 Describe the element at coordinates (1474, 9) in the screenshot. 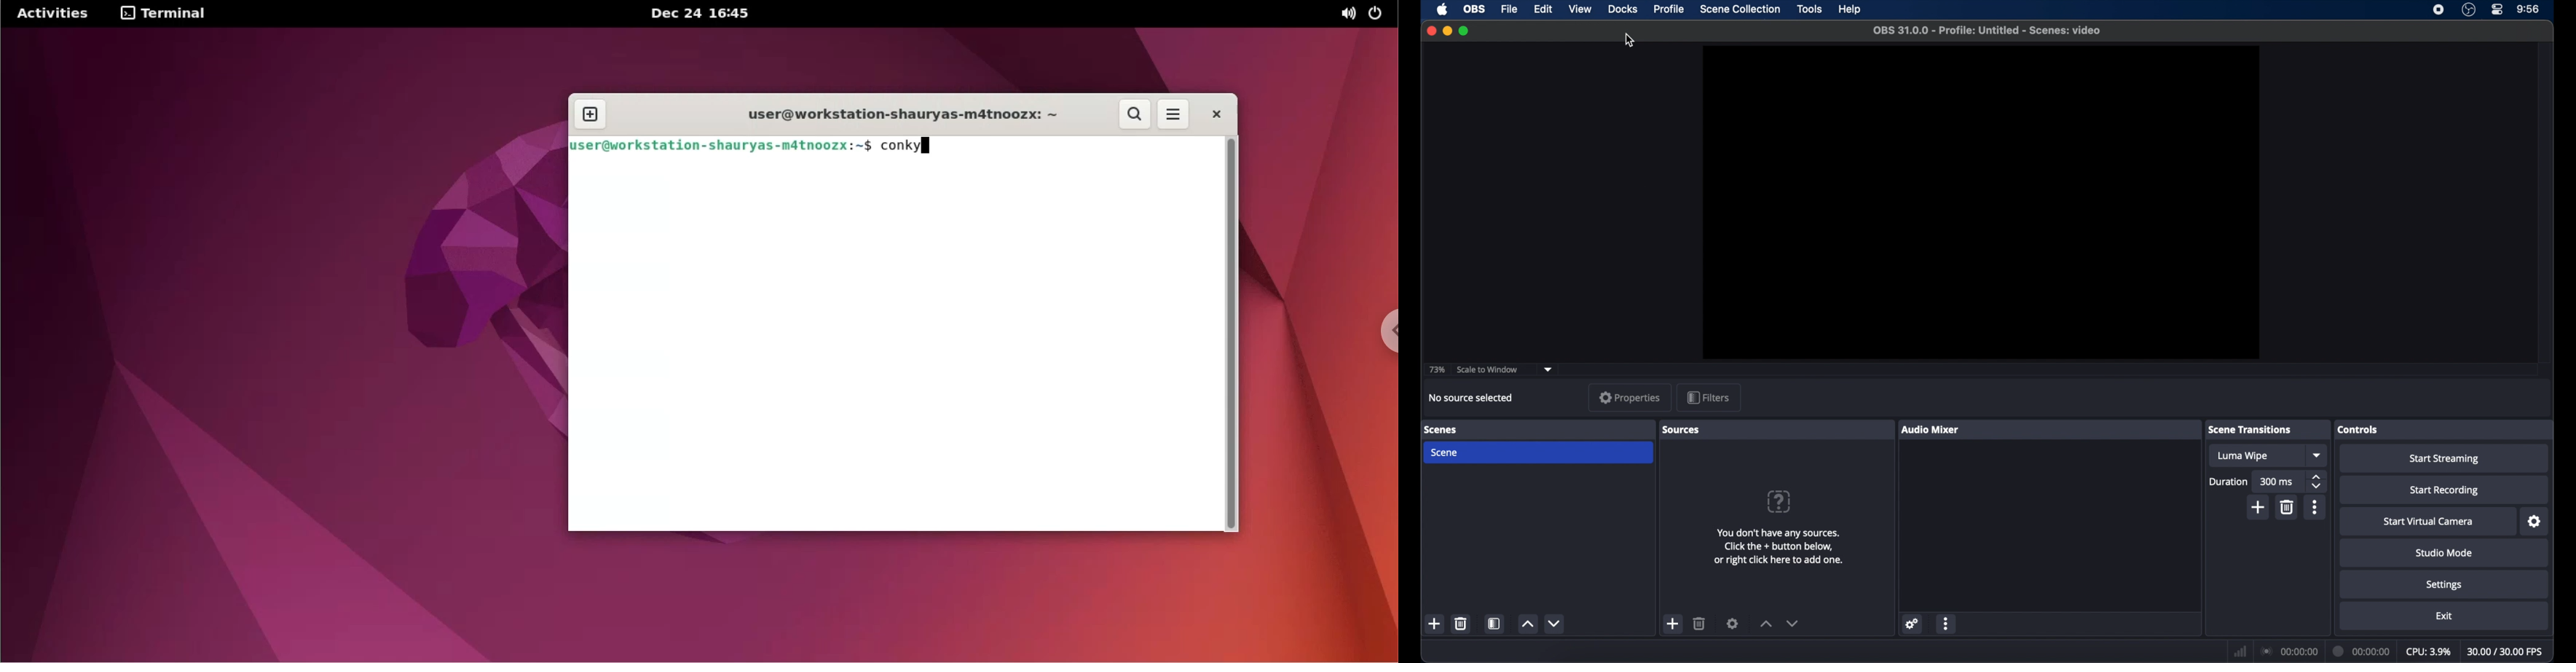

I see `obs` at that location.